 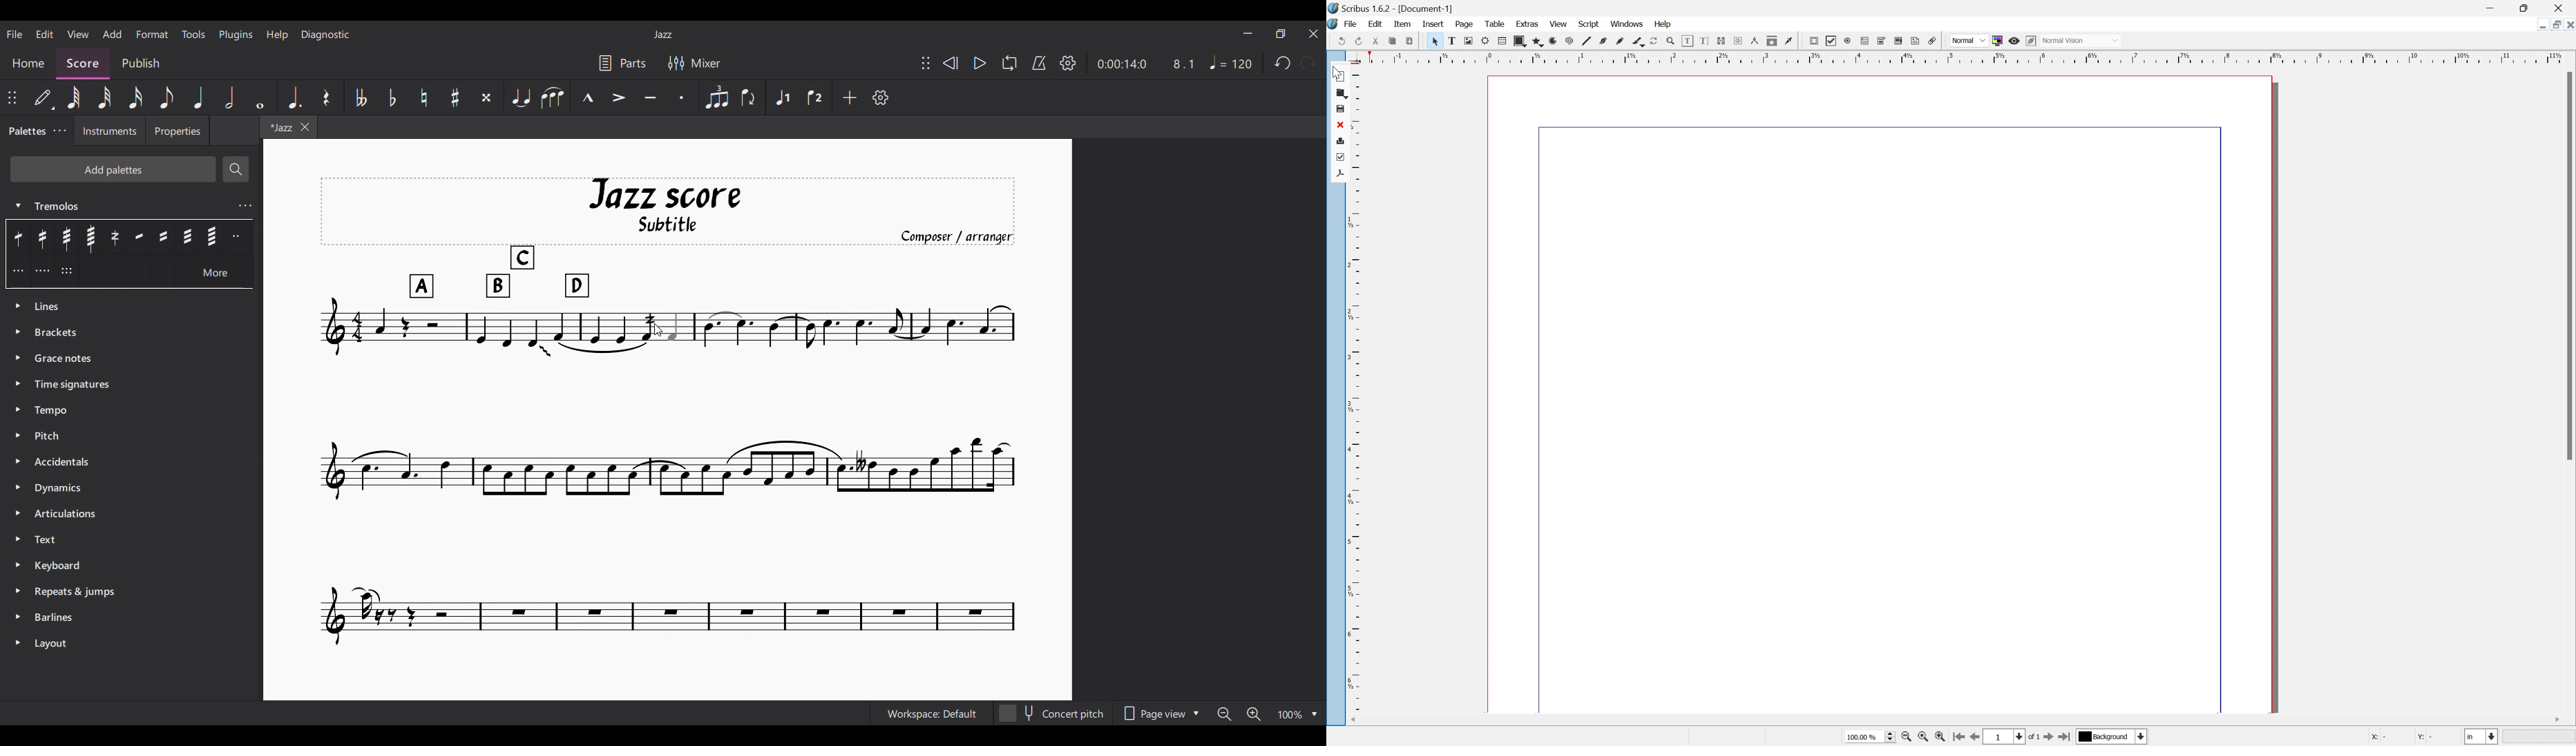 I want to click on print, so click(x=1340, y=140).